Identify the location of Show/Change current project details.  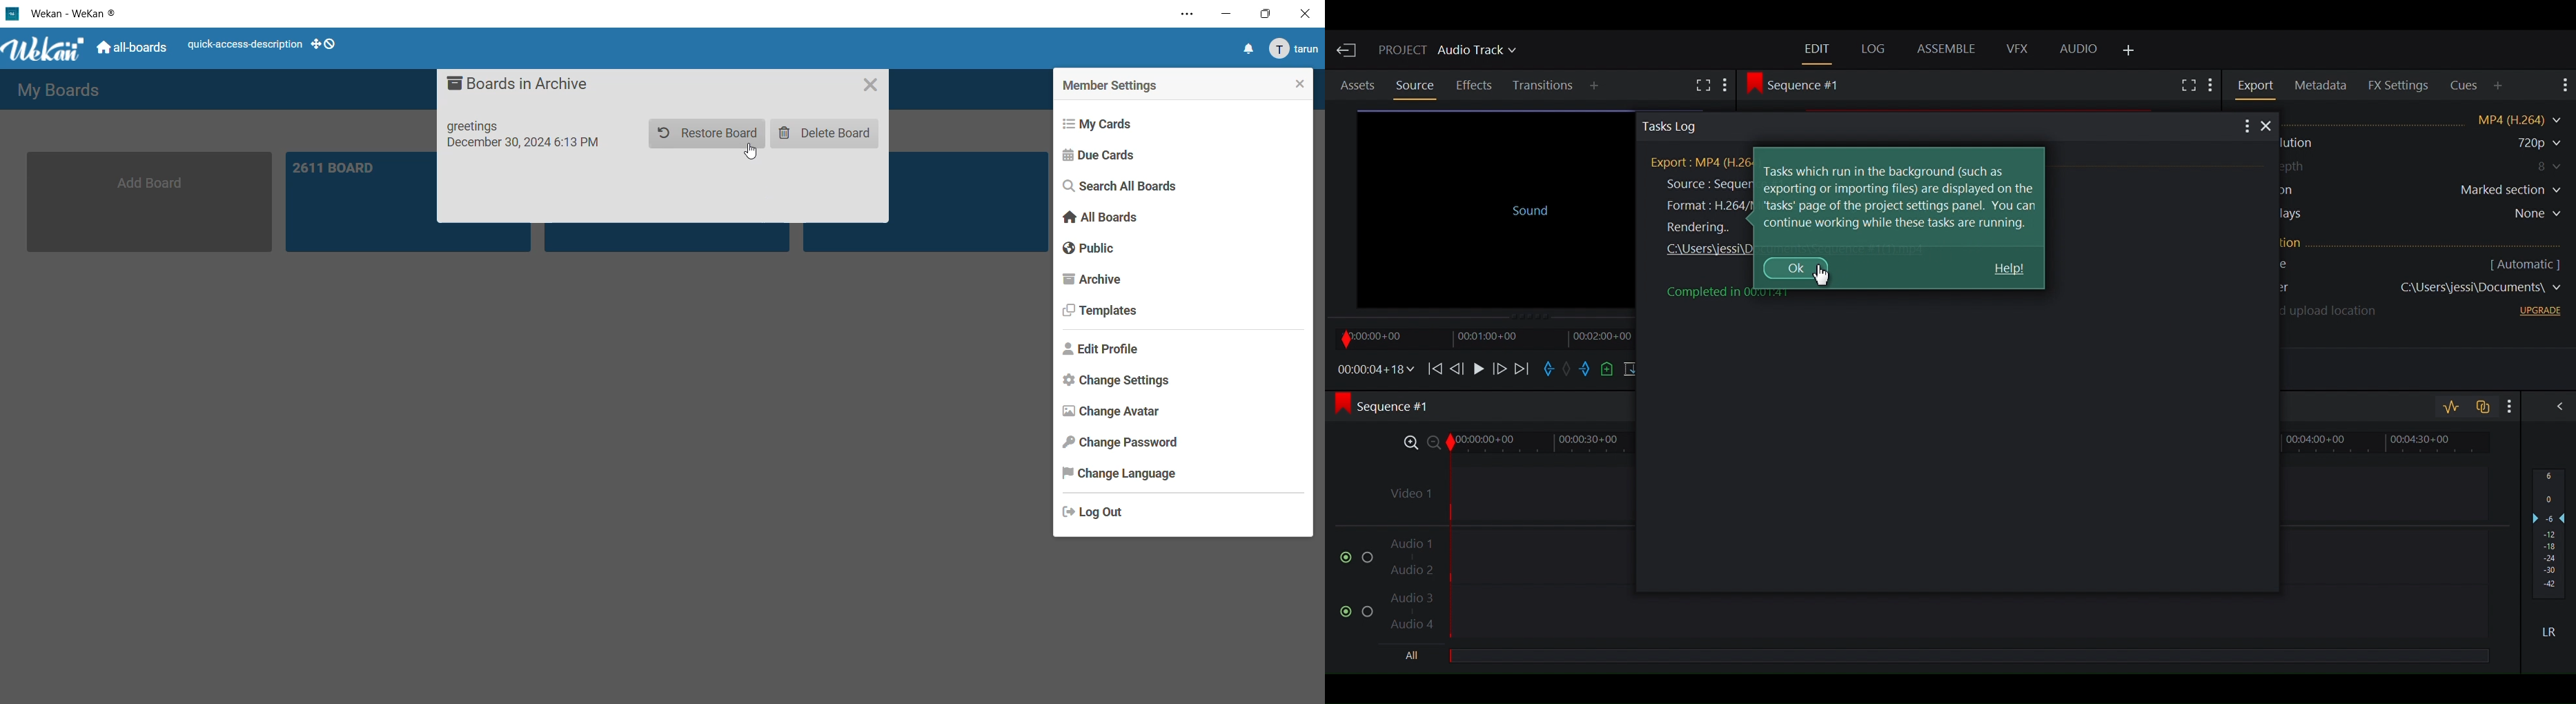
(1449, 52).